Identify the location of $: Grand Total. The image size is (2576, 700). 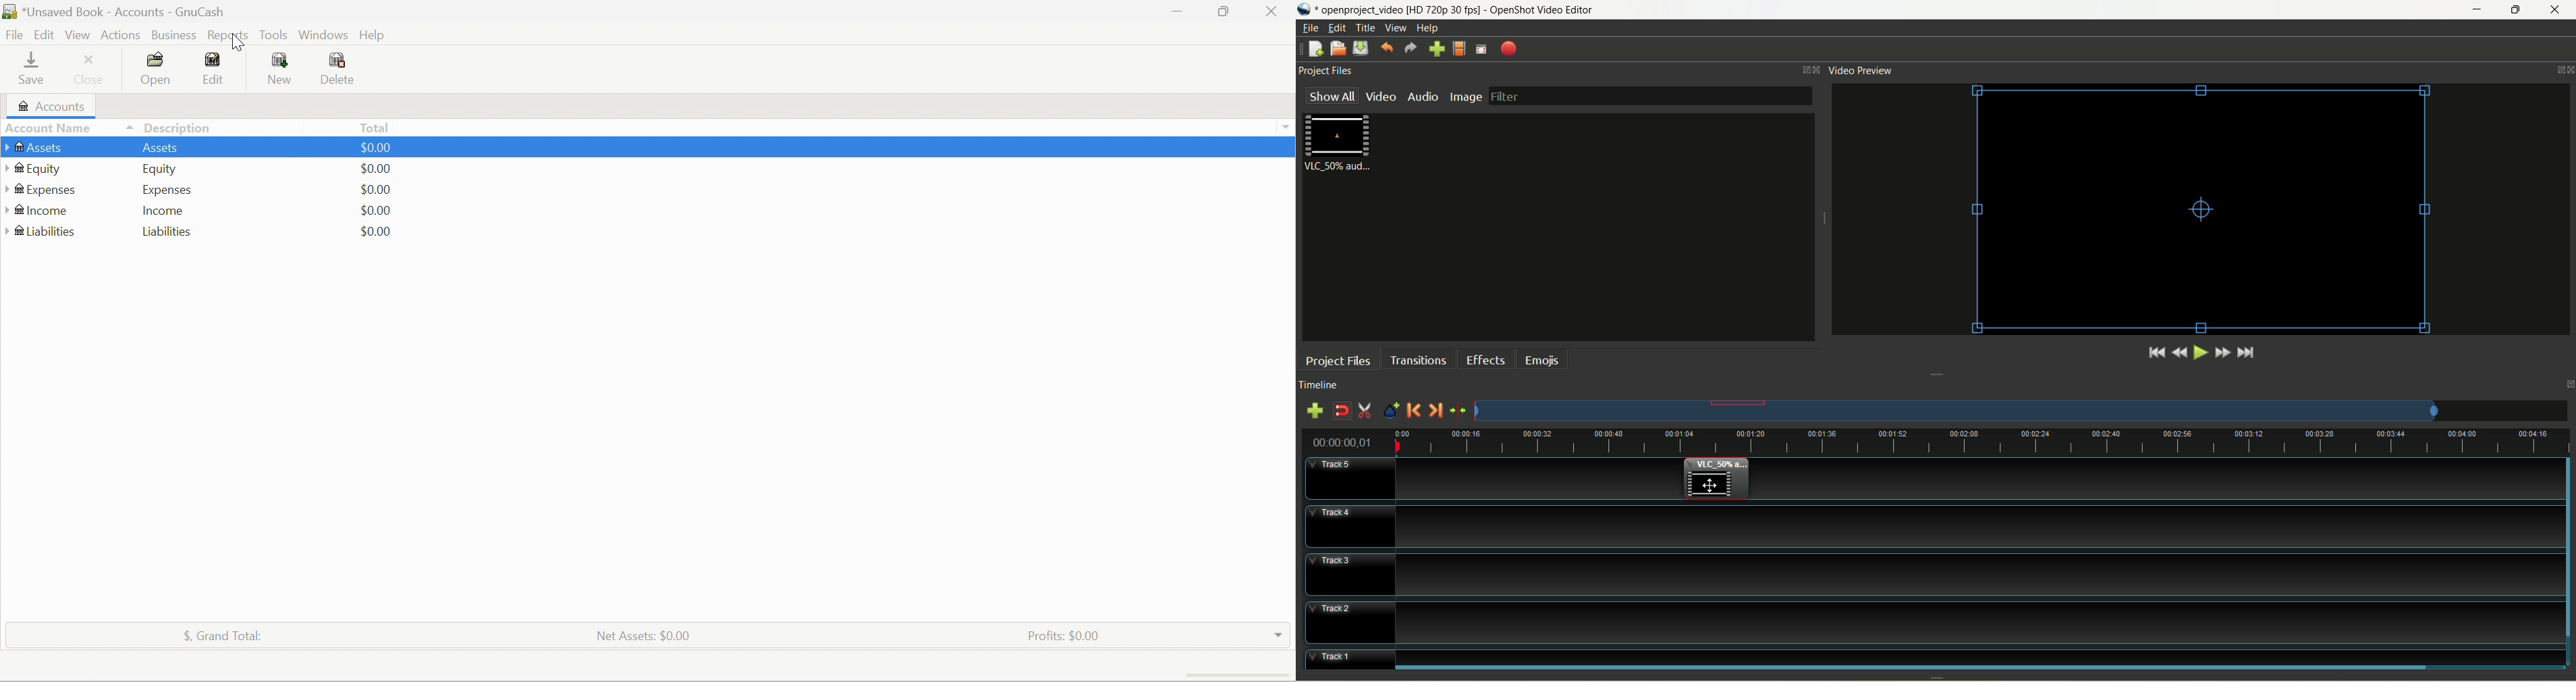
(217, 637).